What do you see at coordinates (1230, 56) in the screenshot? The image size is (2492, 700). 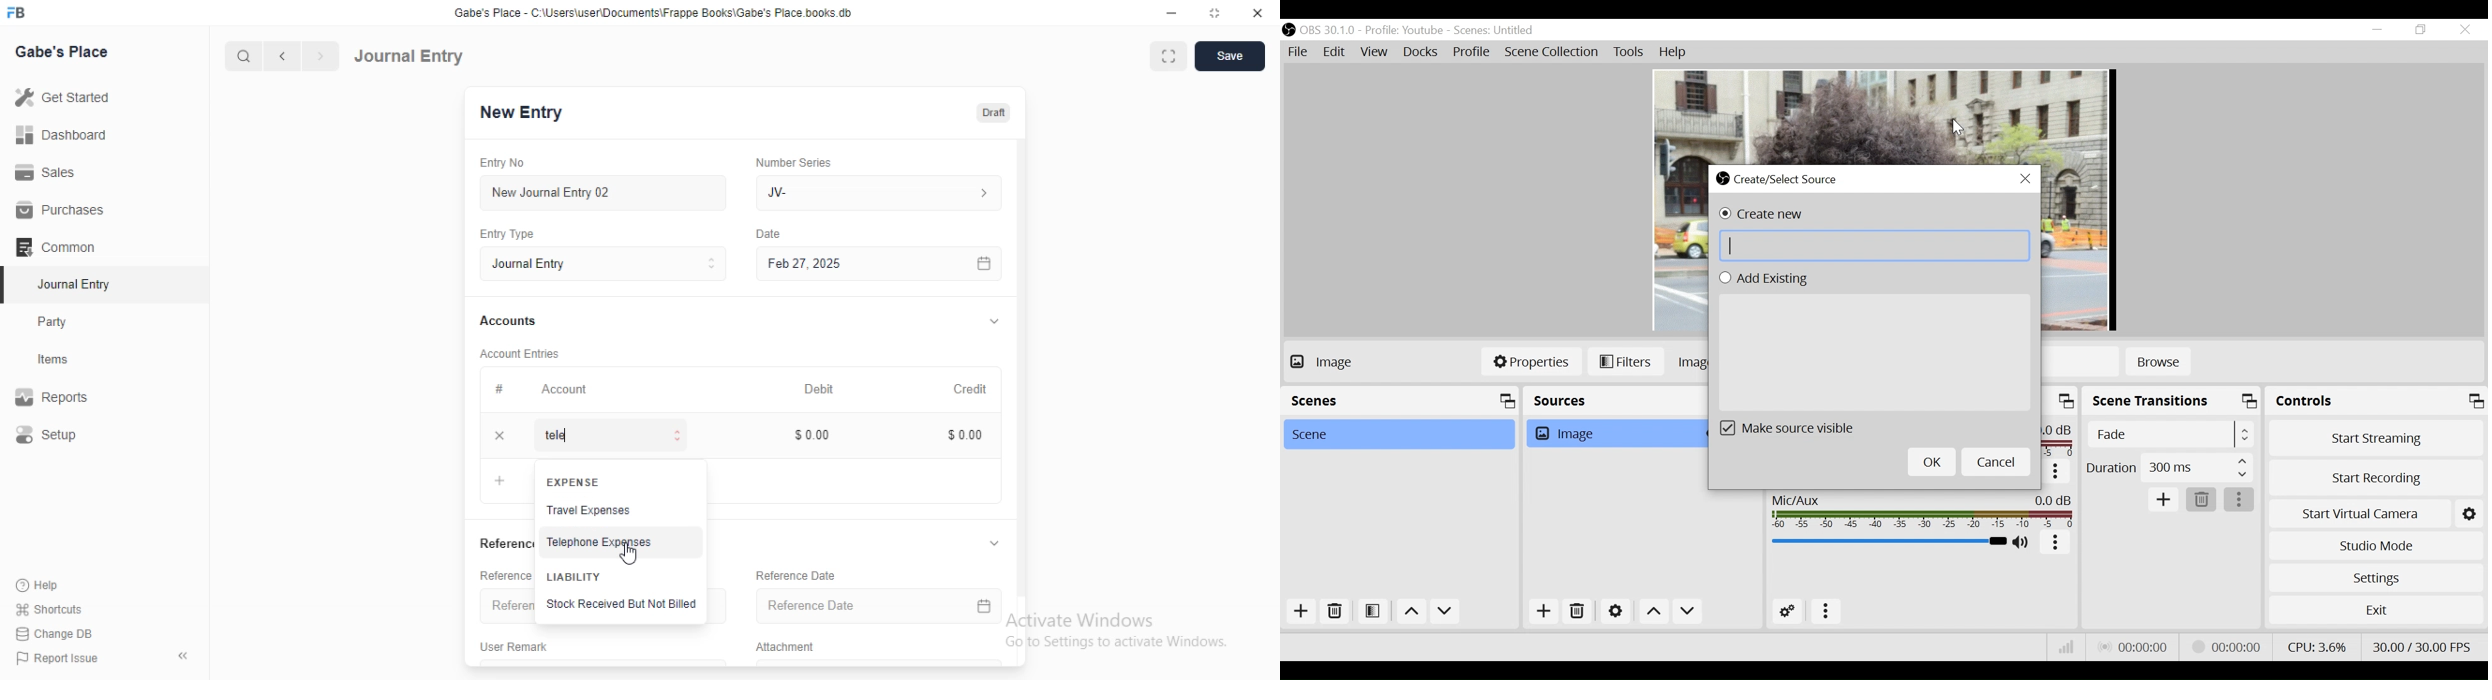 I see `Save` at bounding box center [1230, 56].